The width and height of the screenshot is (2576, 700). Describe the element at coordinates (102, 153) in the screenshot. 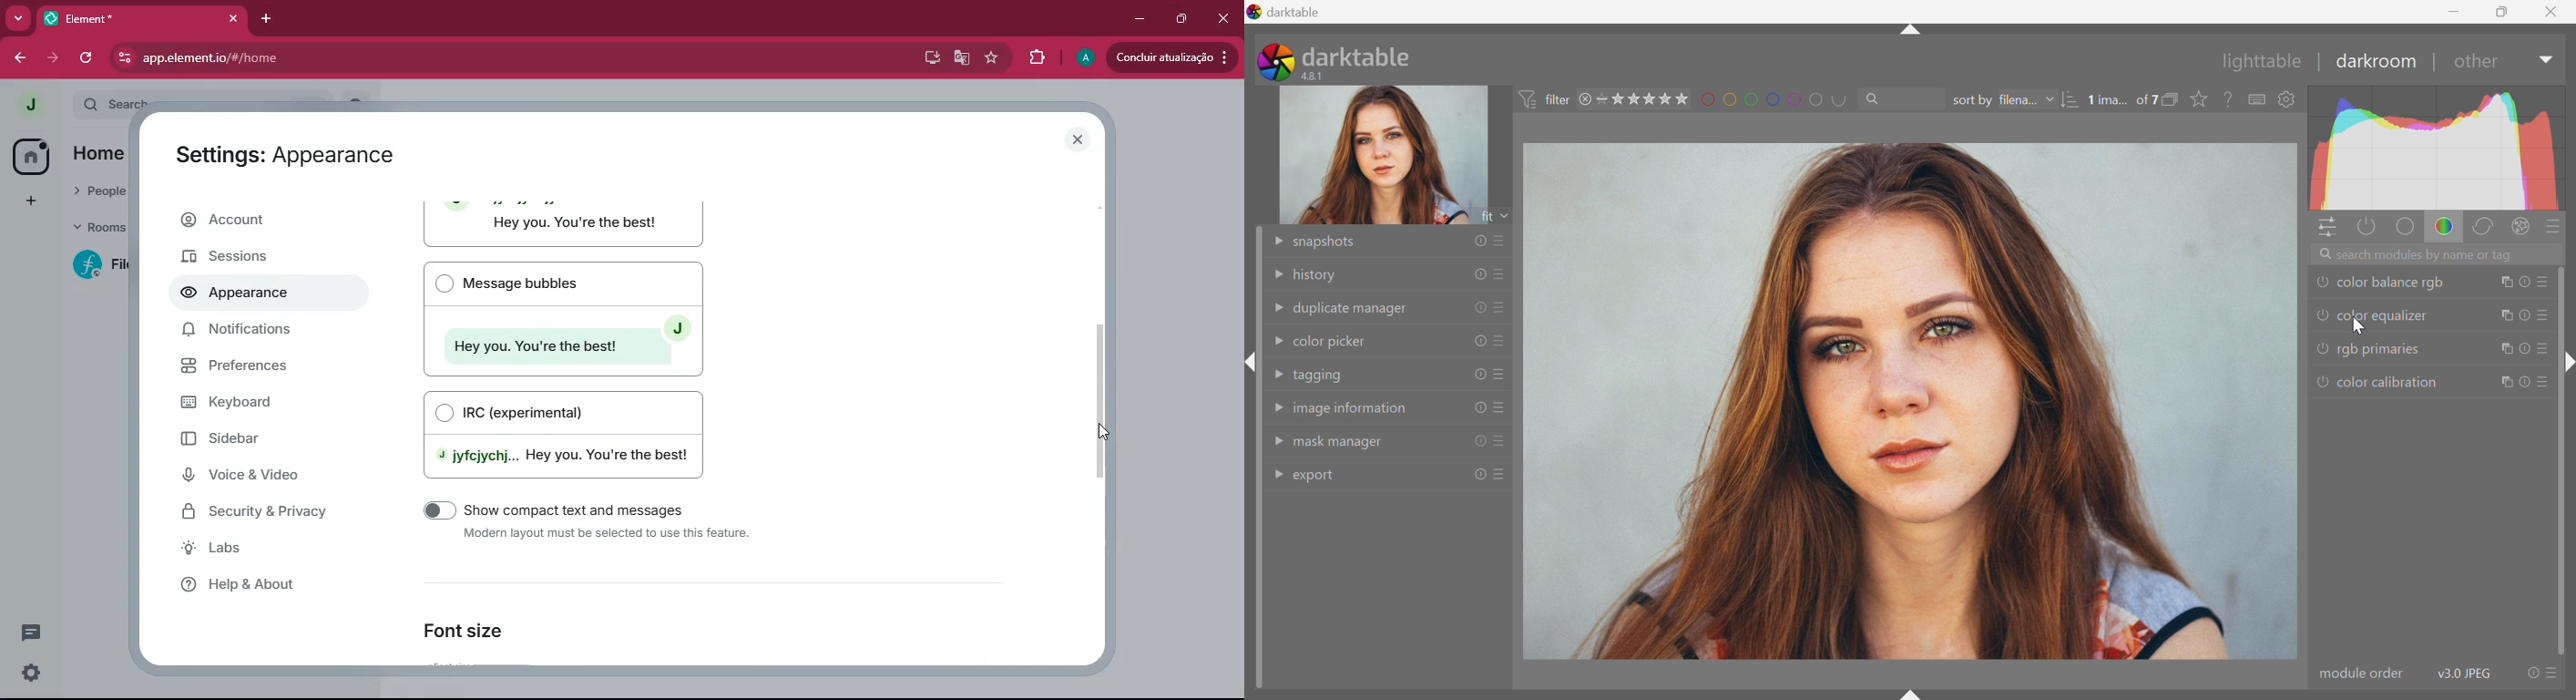

I see `home` at that location.